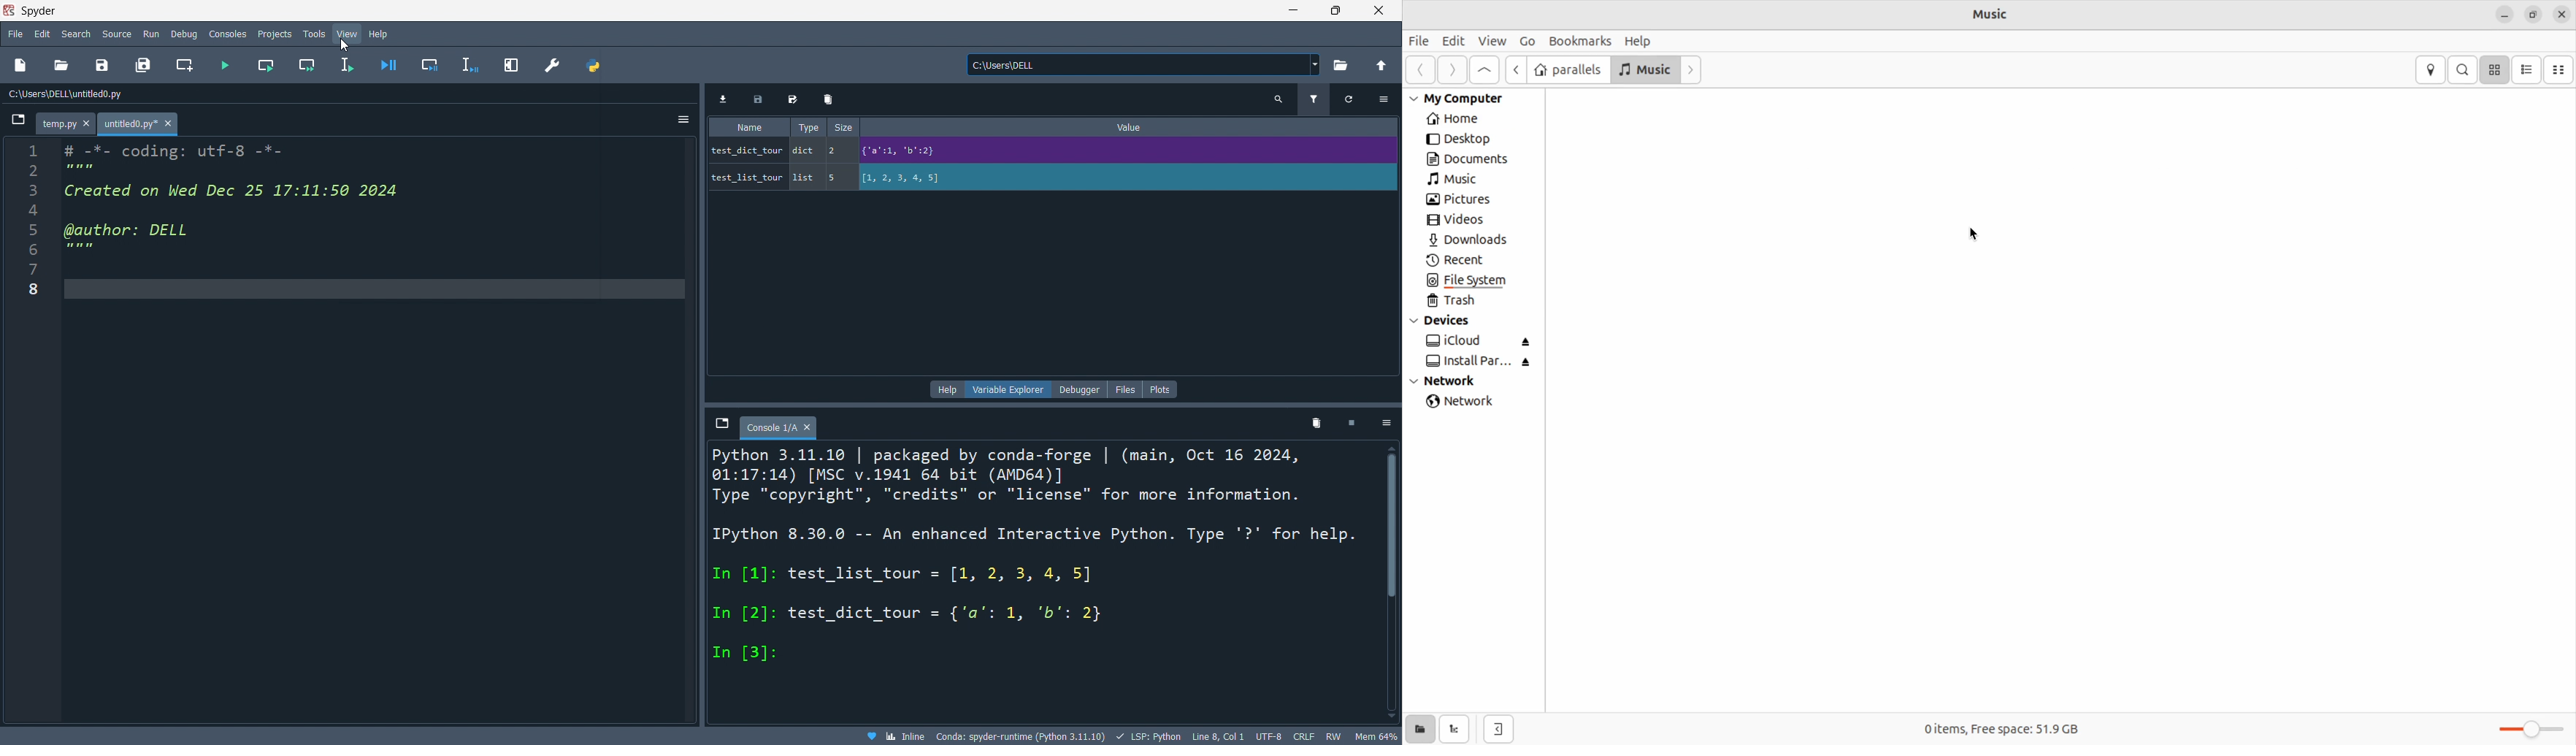 The image size is (2576, 756). What do you see at coordinates (727, 99) in the screenshot?
I see `import` at bounding box center [727, 99].